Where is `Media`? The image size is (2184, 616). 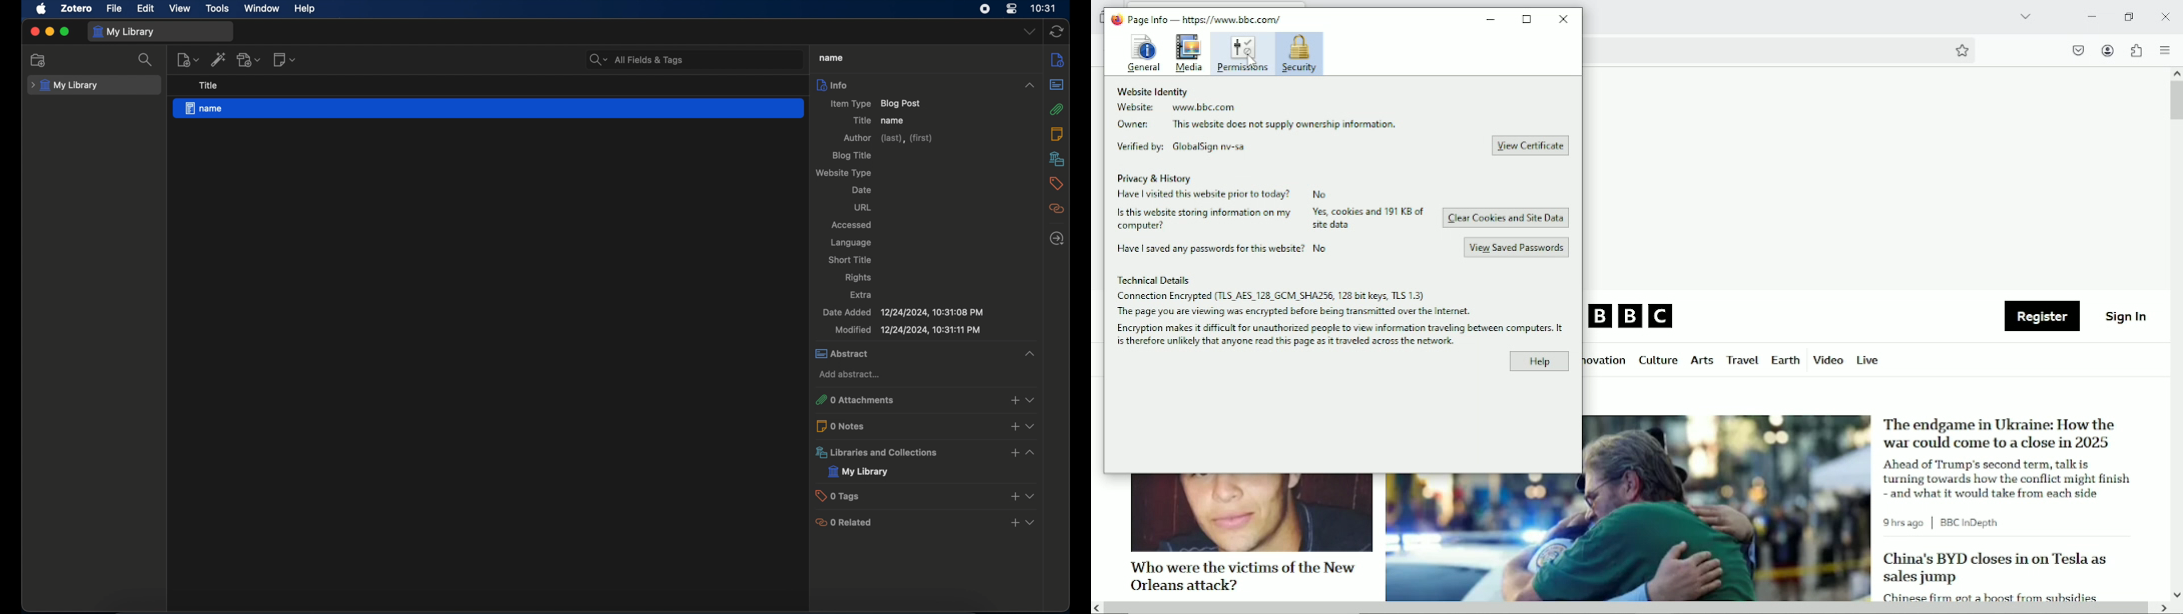 Media is located at coordinates (1189, 54).